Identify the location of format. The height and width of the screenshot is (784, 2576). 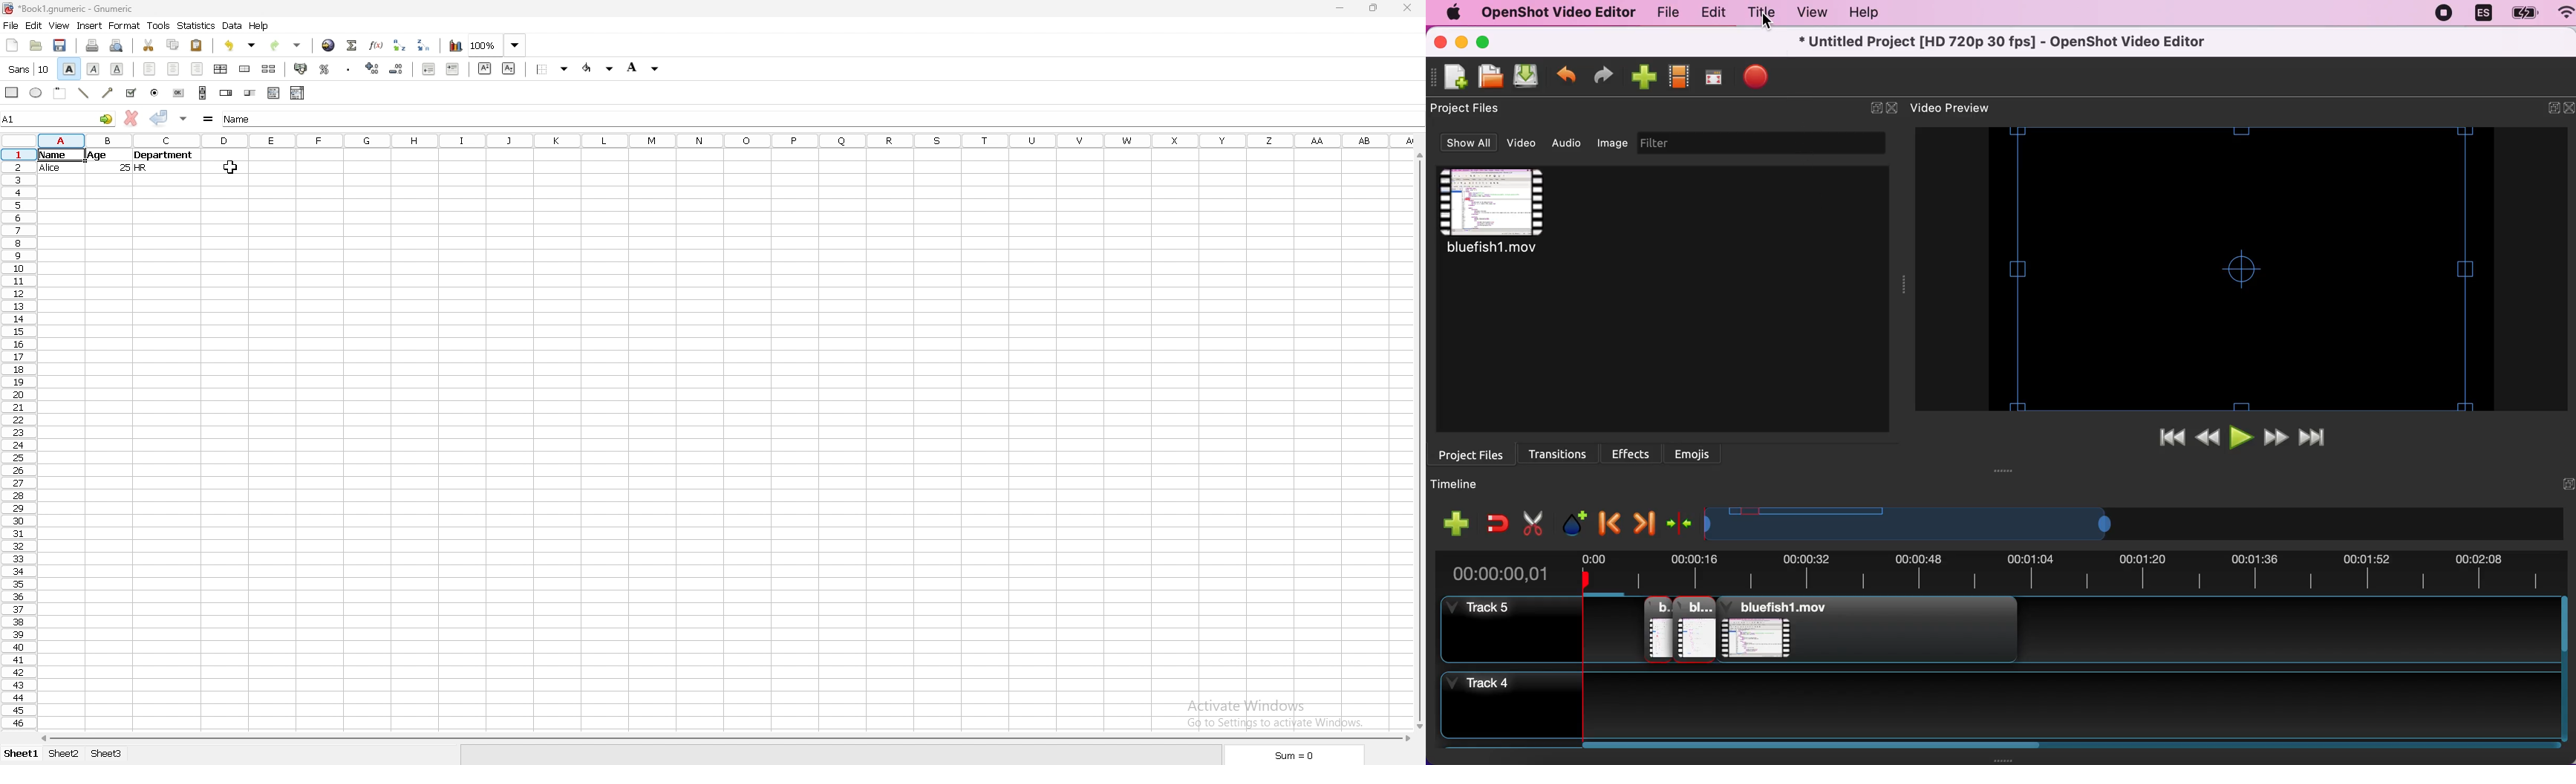
(125, 25).